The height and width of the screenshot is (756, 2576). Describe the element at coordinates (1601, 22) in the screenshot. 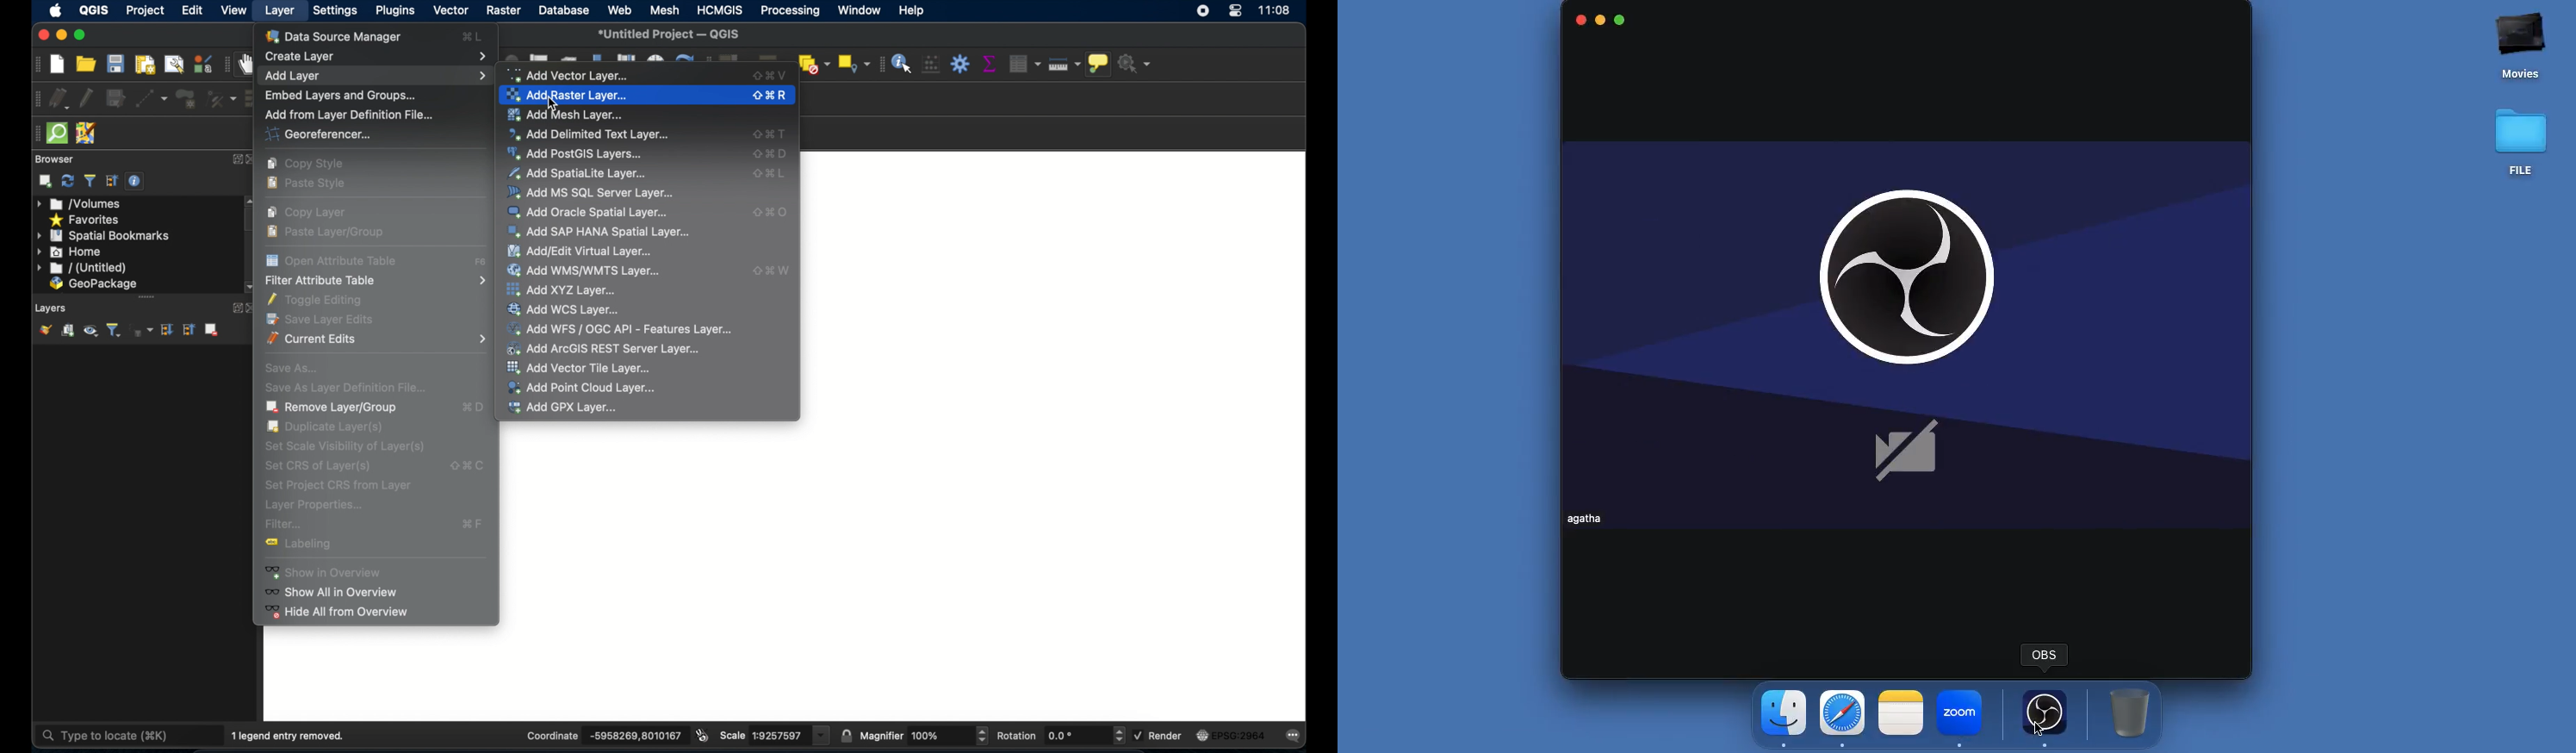

I see `Minimize` at that location.